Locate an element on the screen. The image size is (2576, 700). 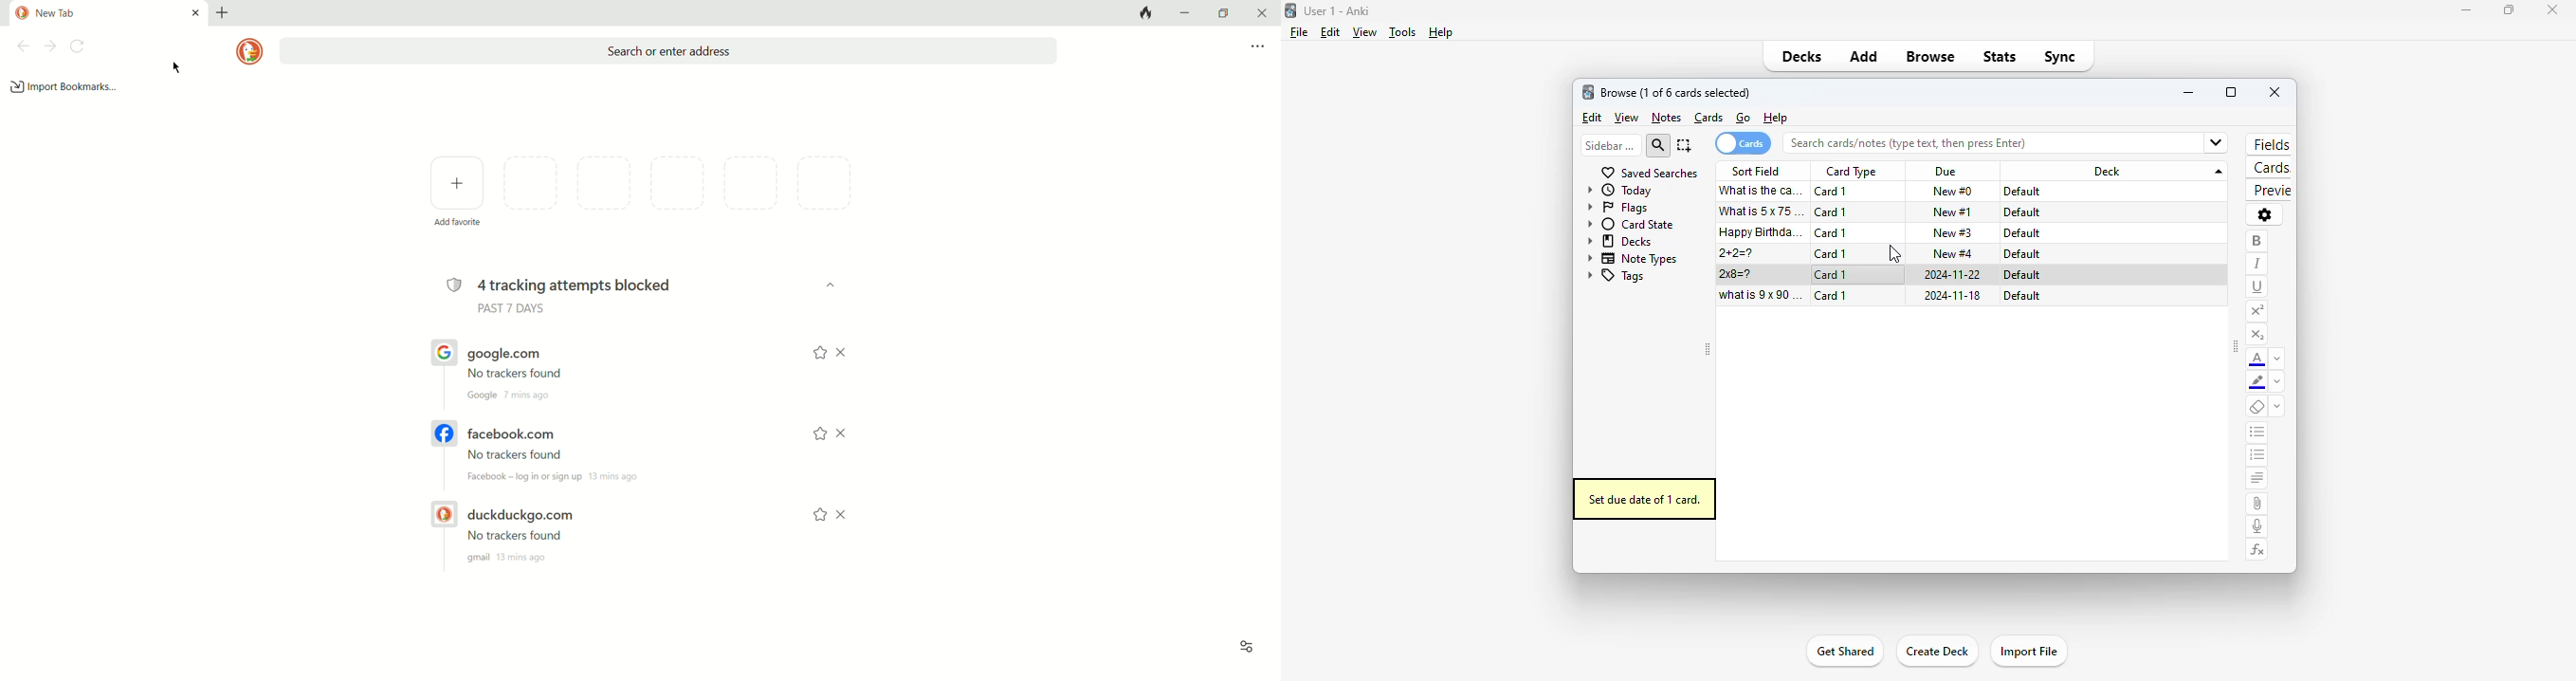
search is located at coordinates (1659, 145).